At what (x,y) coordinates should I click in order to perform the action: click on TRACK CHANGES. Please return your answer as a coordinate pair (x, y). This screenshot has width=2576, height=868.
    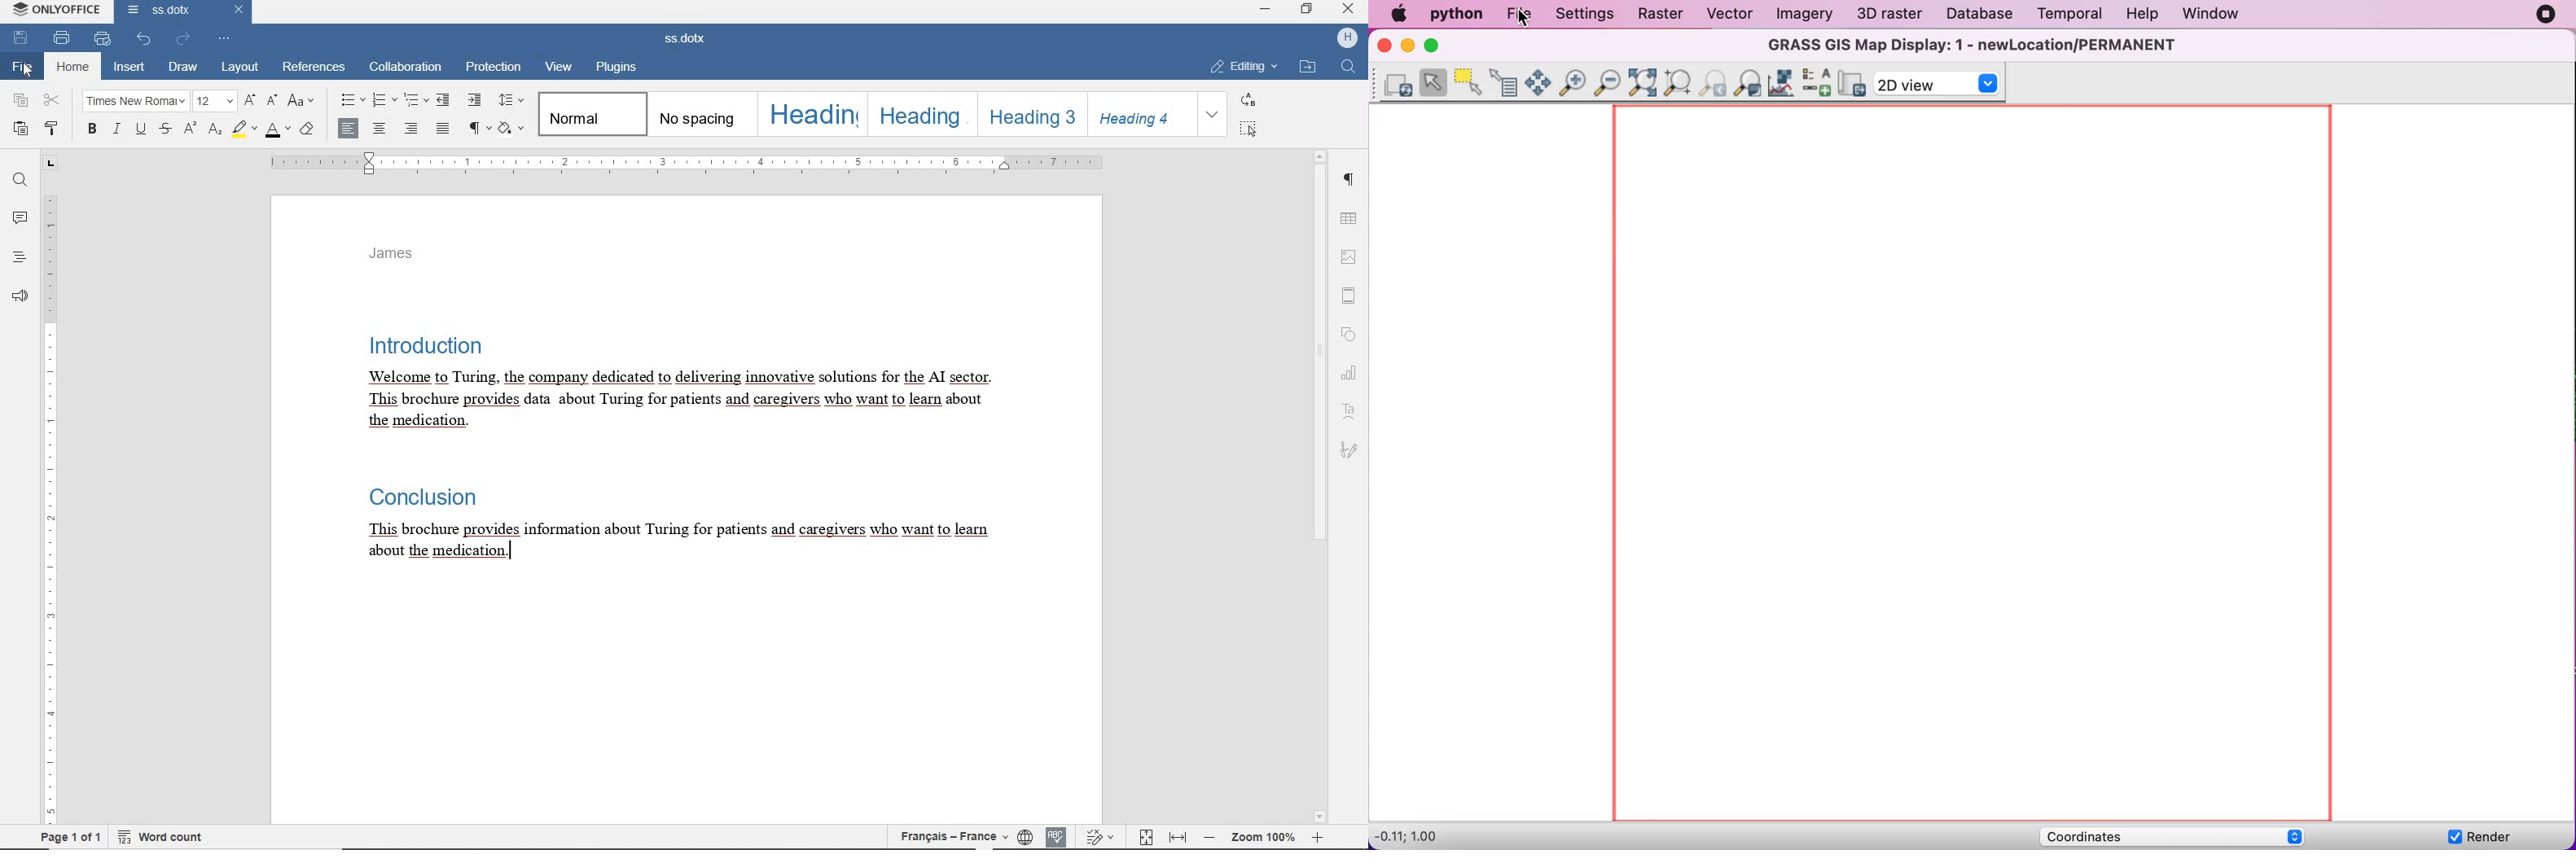
    Looking at the image, I should click on (1104, 835).